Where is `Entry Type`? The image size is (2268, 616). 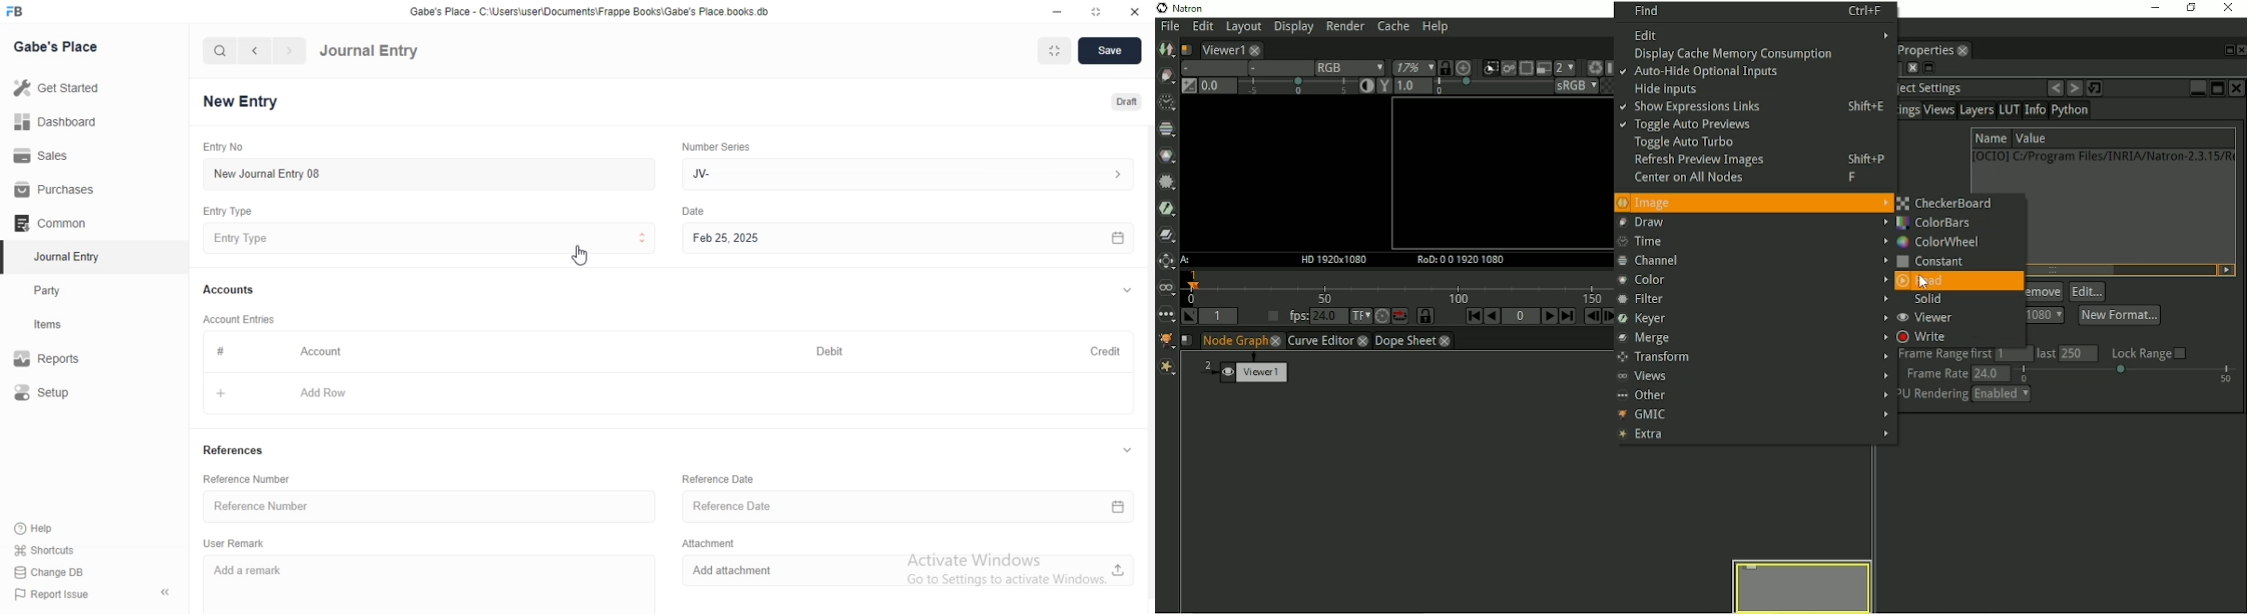 Entry Type is located at coordinates (428, 239).